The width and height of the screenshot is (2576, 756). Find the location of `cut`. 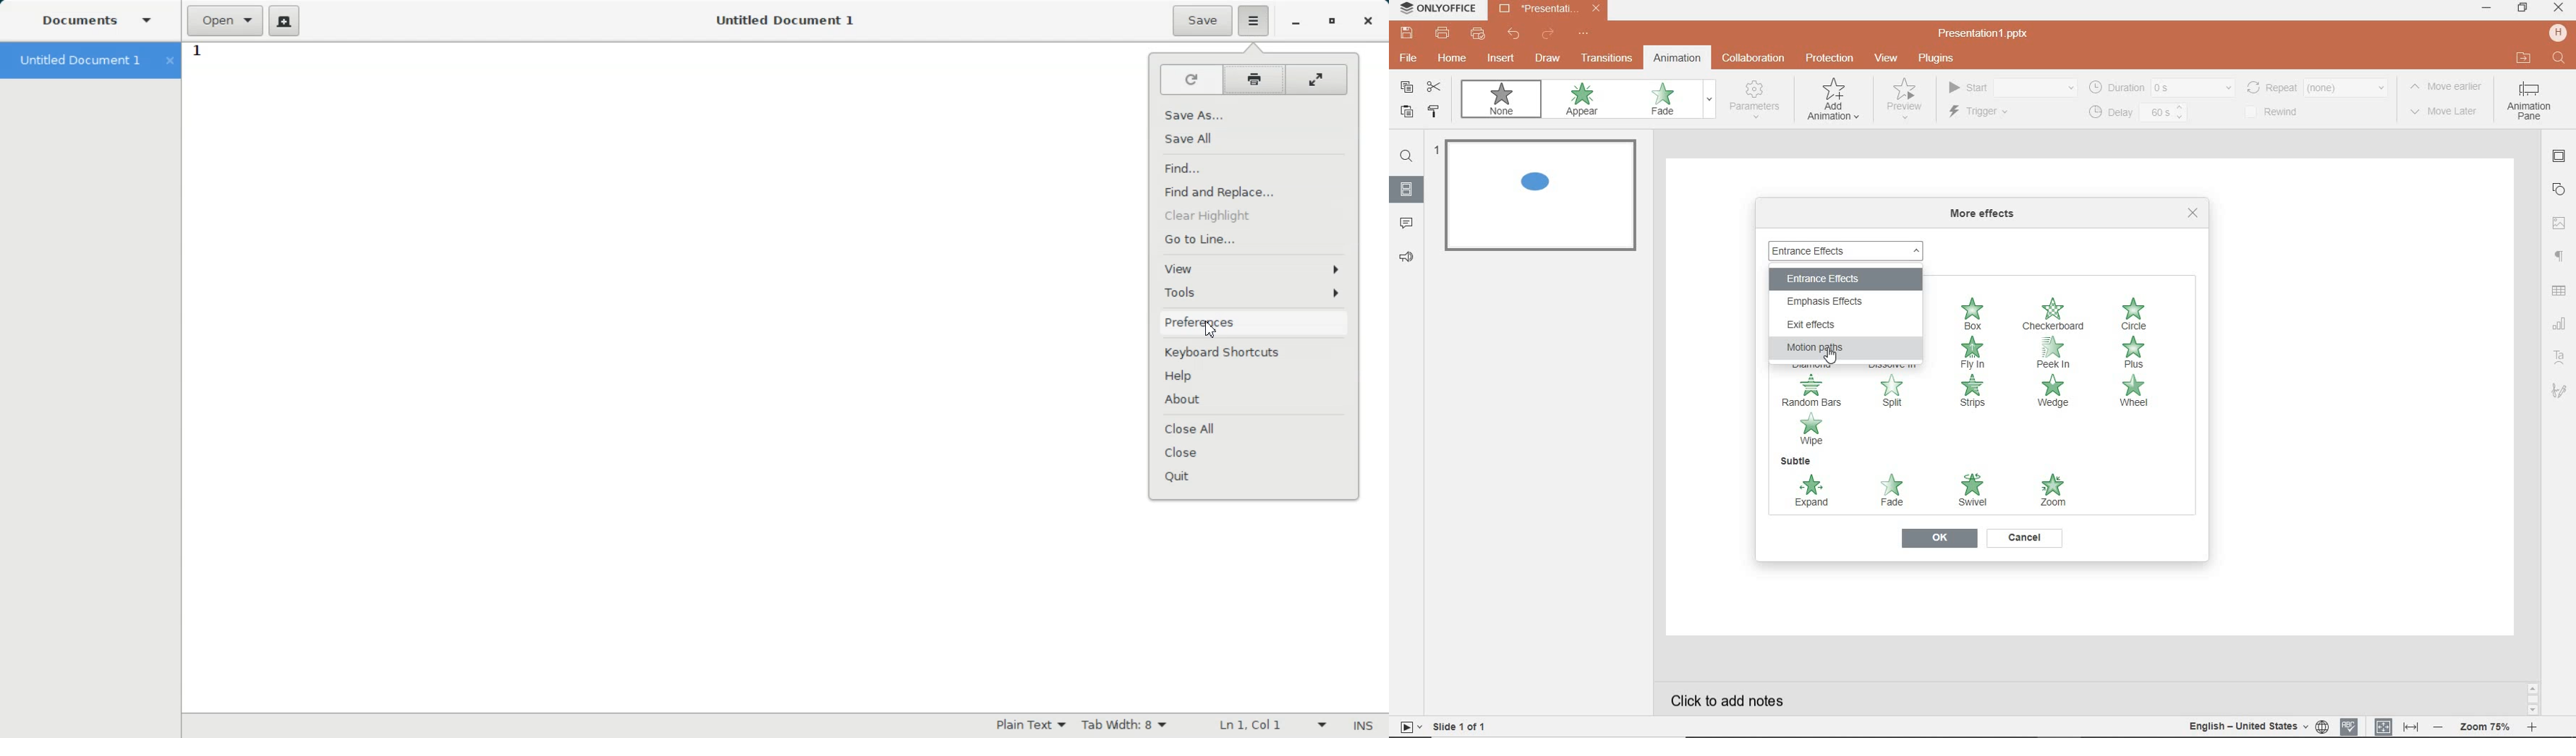

cut is located at coordinates (1437, 88).